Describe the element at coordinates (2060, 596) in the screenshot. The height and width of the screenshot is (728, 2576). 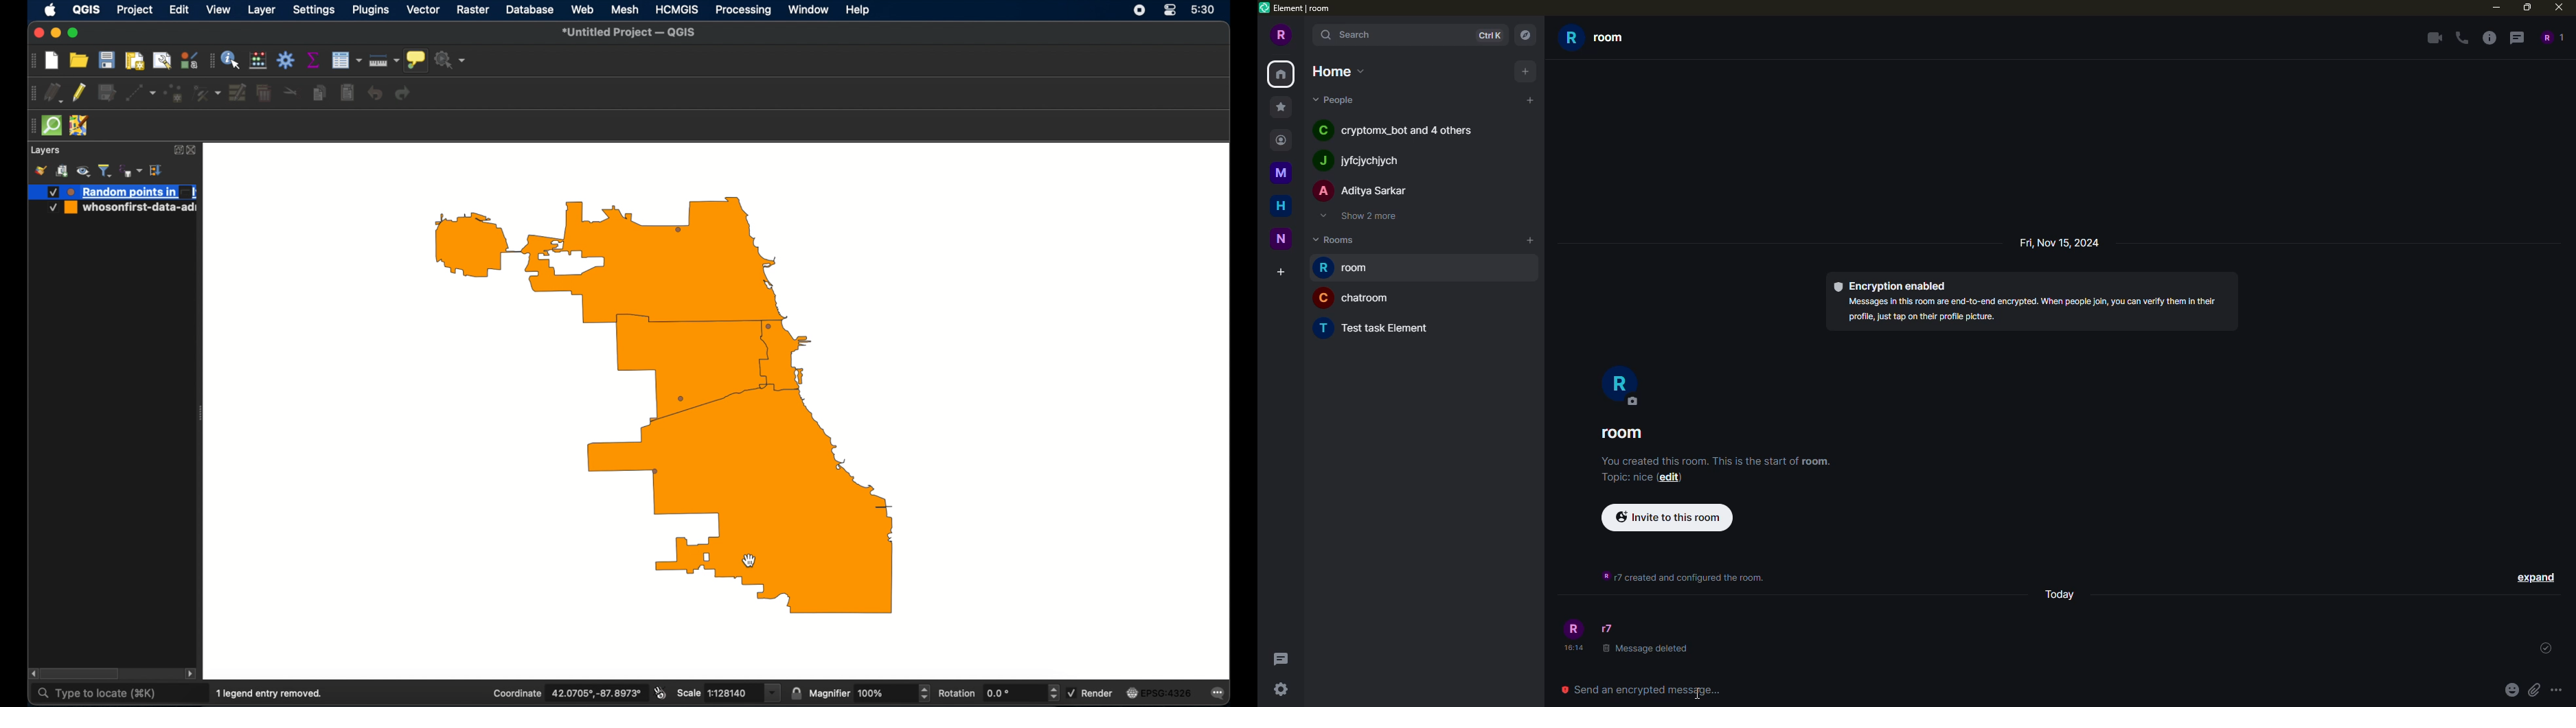
I see `day` at that location.